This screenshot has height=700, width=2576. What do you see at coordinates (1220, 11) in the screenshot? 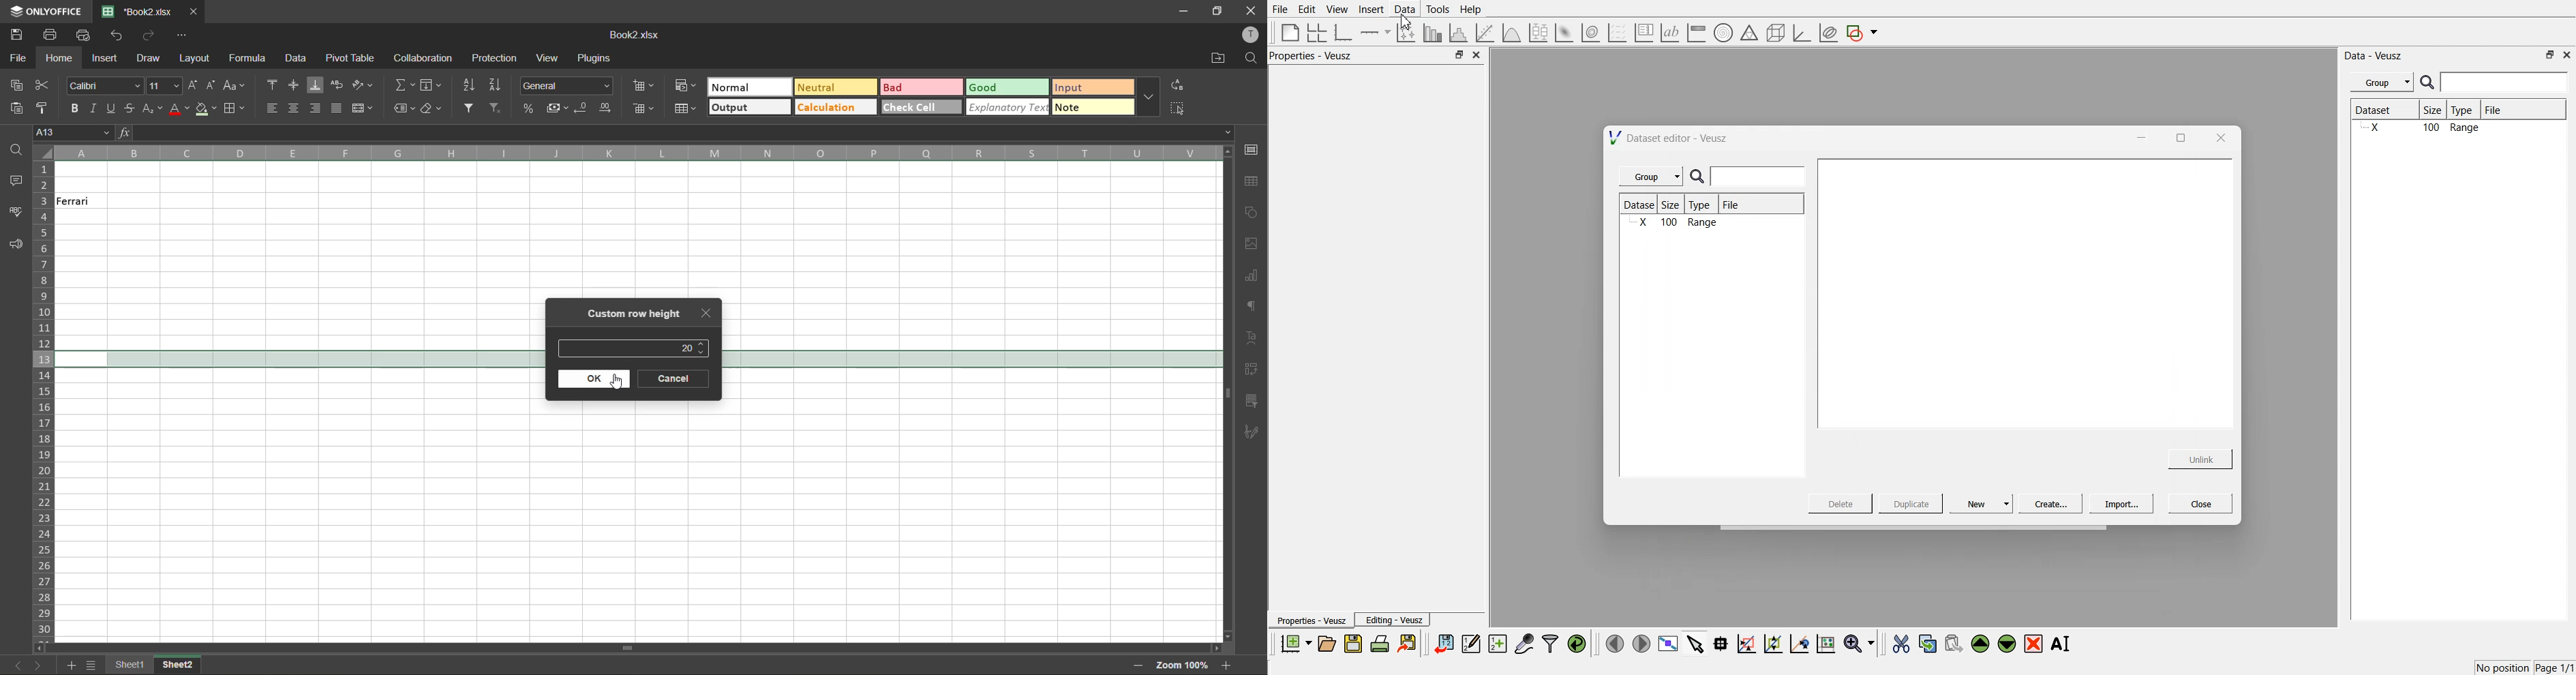
I see `maximize` at bounding box center [1220, 11].